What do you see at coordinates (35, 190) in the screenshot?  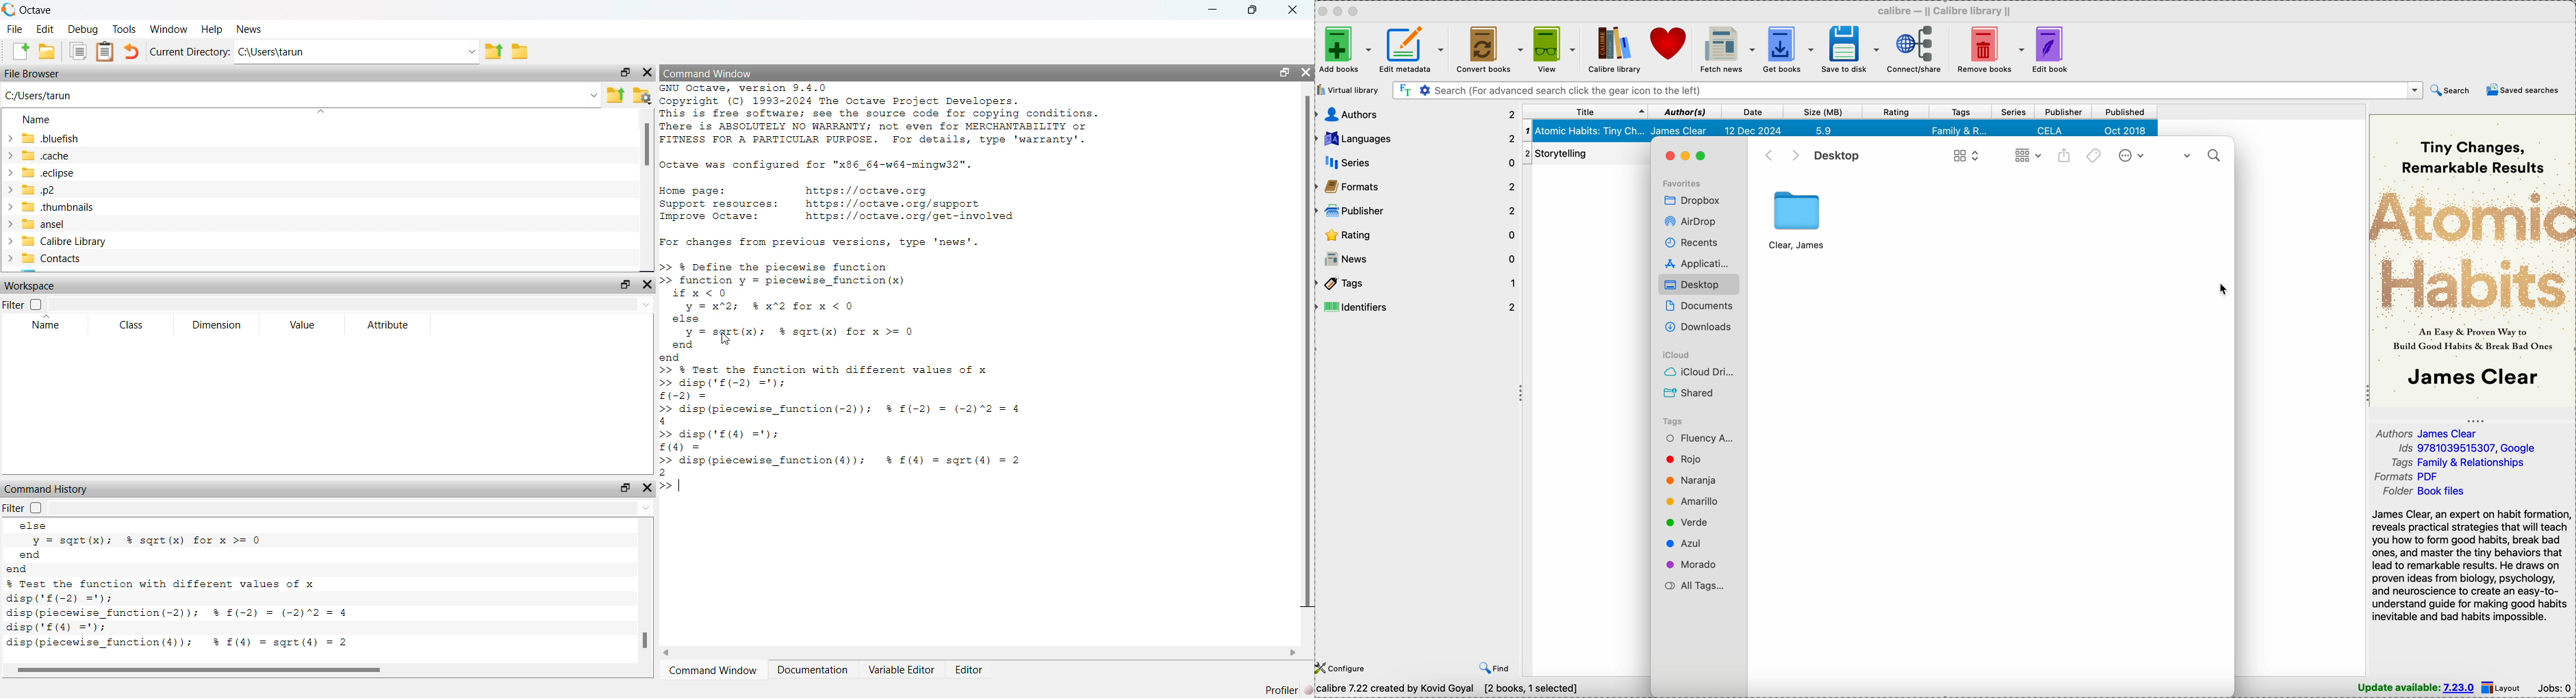 I see `> BE p2` at bounding box center [35, 190].